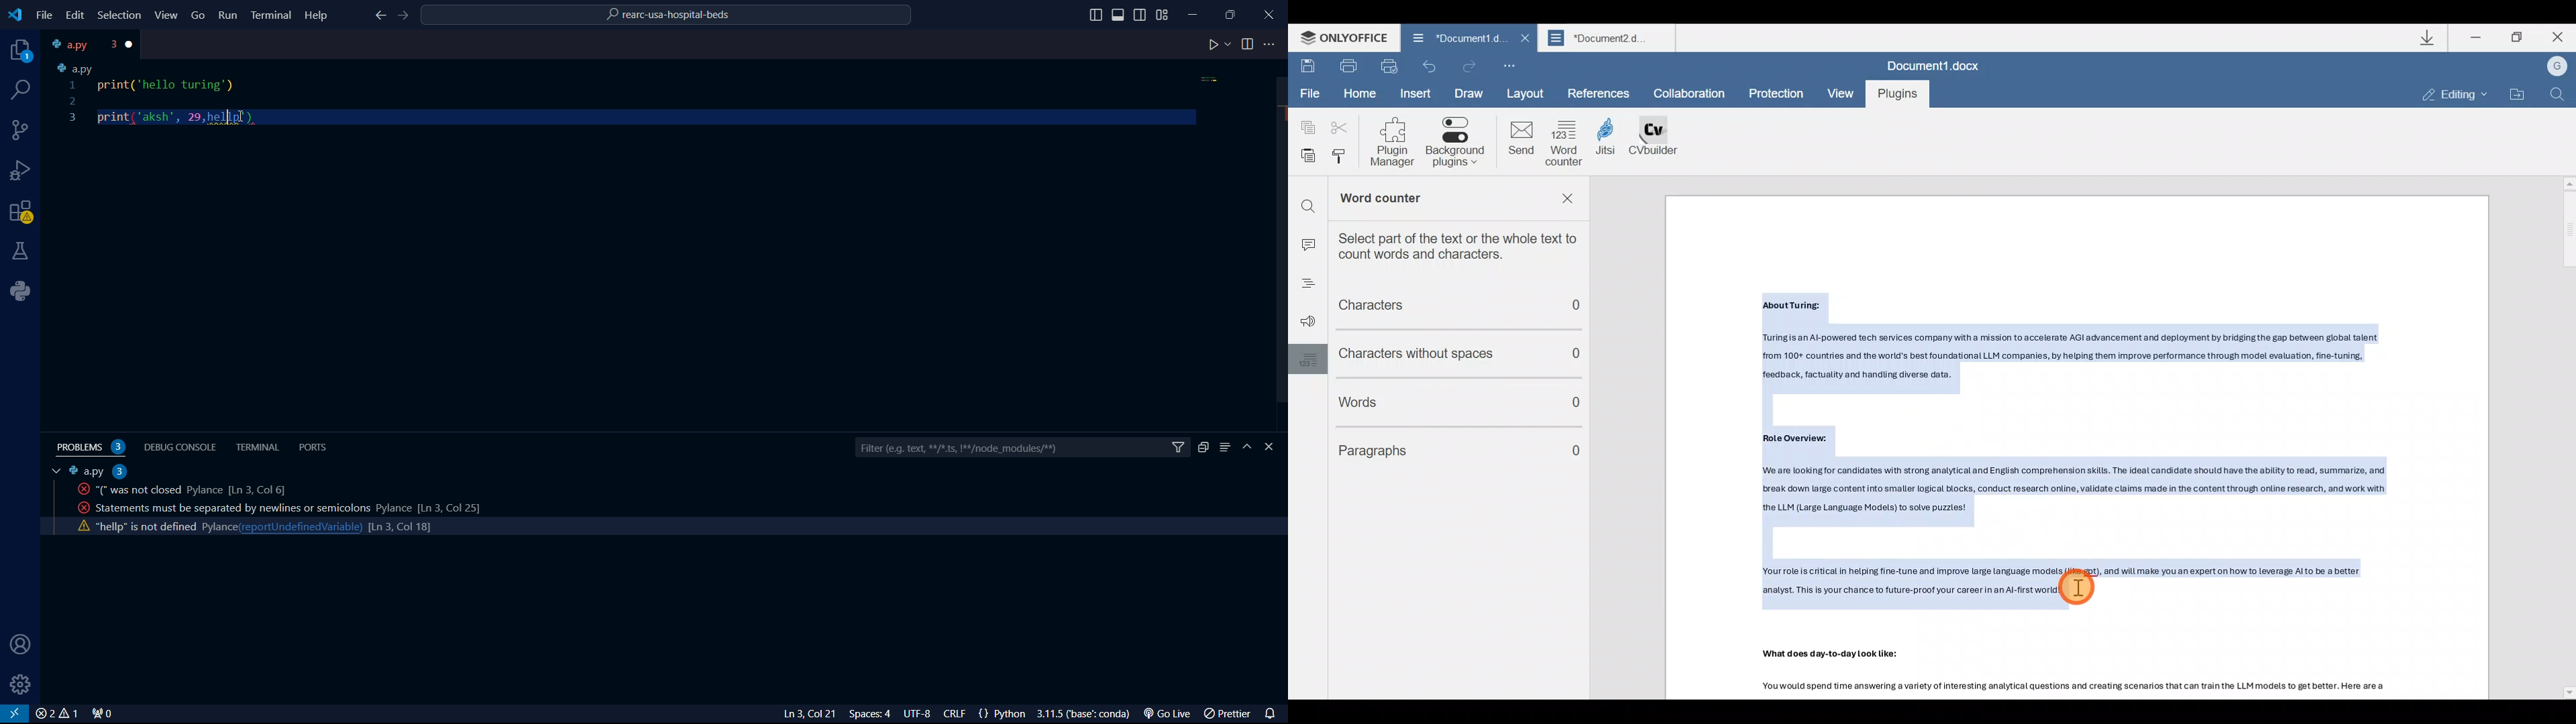 This screenshot has width=2576, height=728. I want to click on close bar, so click(1275, 447).